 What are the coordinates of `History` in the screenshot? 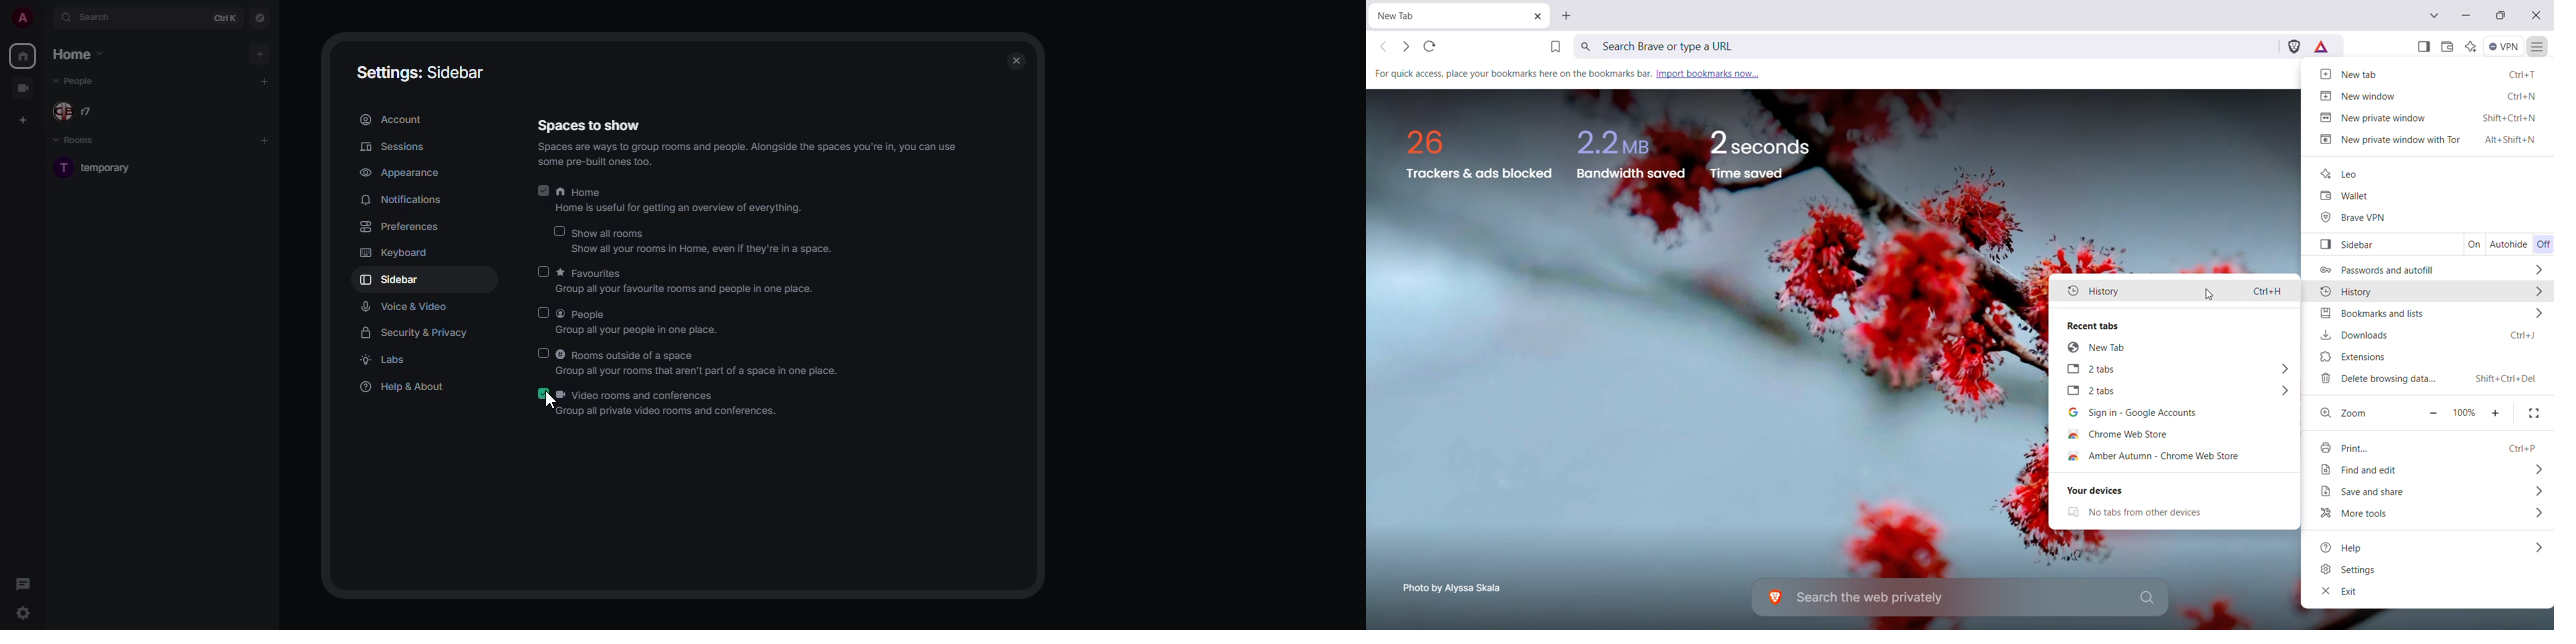 It's located at (2175, 289).